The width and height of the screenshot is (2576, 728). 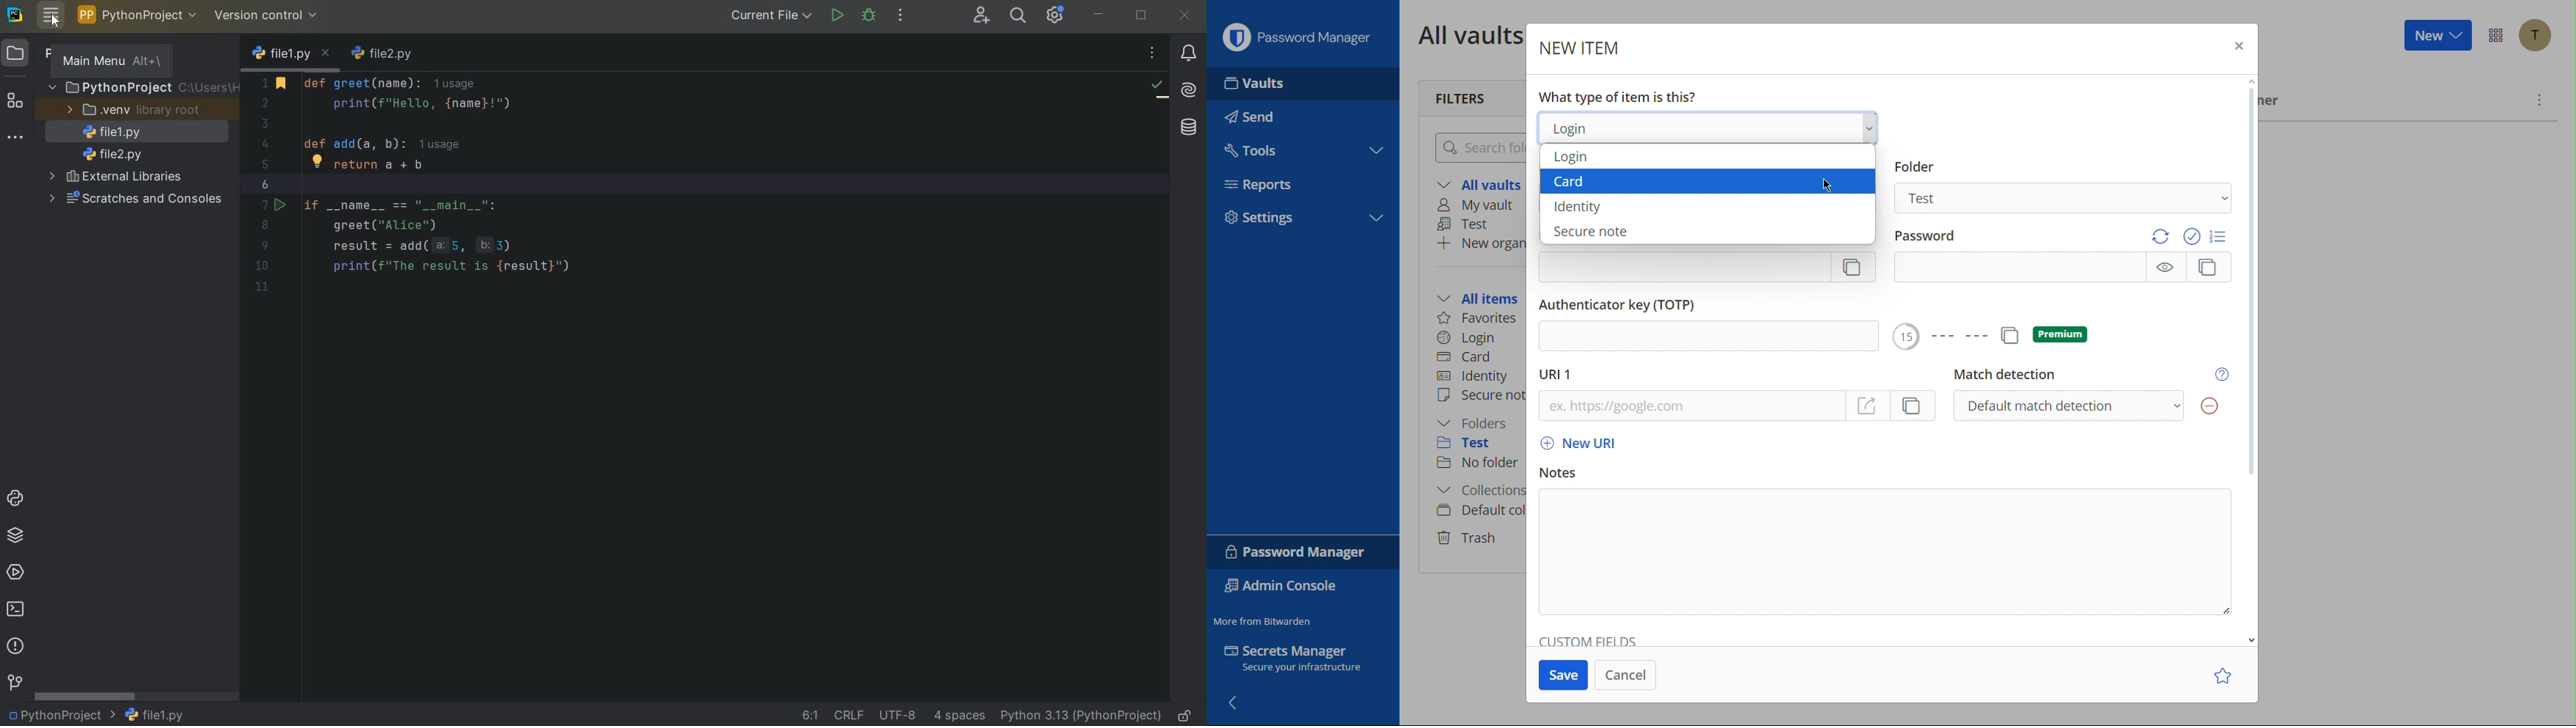 I want to click on go to line, so click(x=810, y=716).